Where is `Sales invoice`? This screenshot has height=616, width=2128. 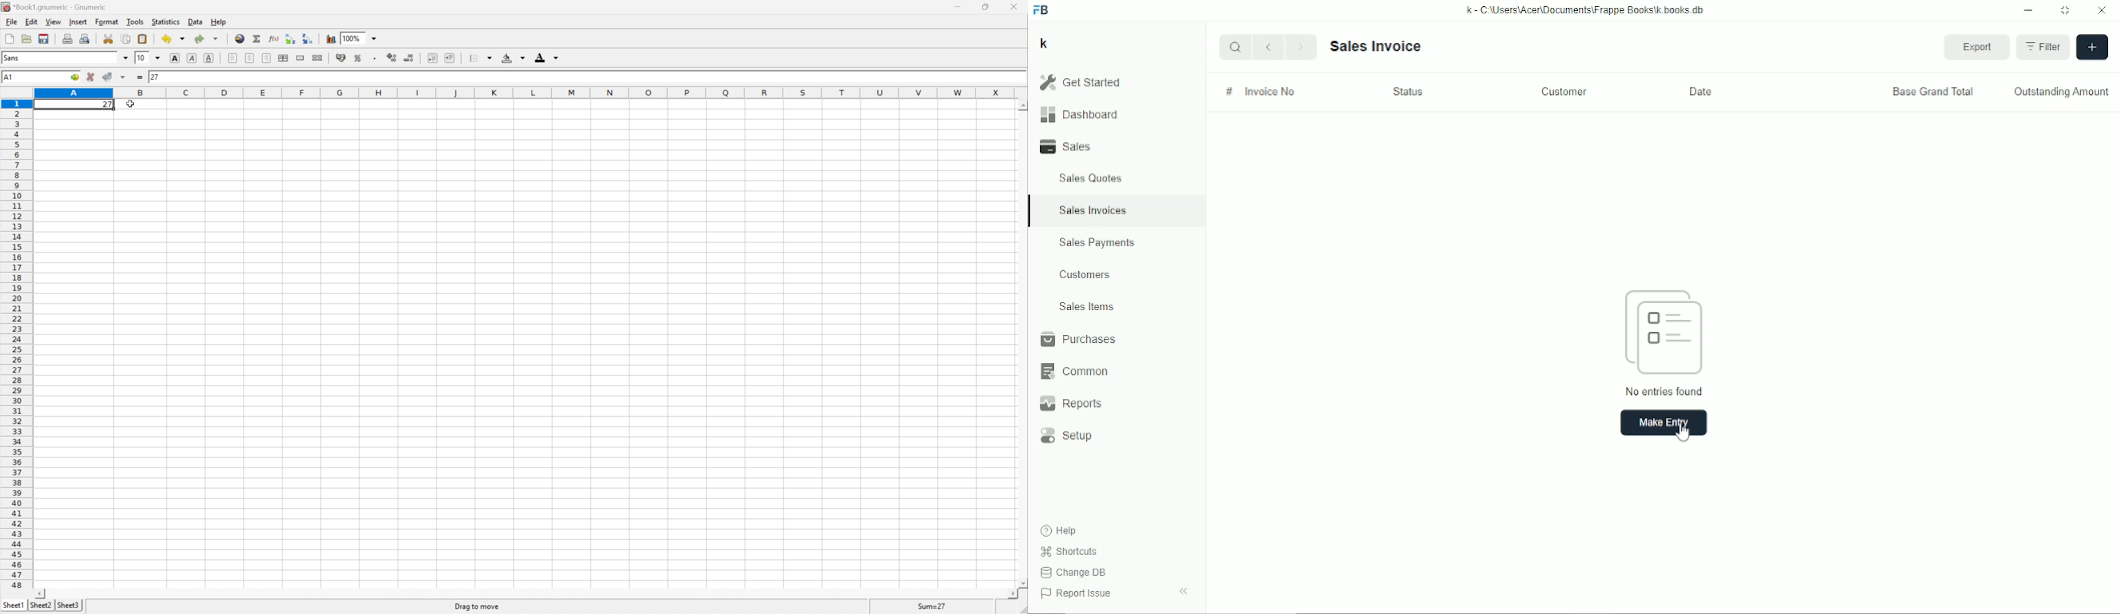 Sales invoice is located at coordinates (1375, 46).